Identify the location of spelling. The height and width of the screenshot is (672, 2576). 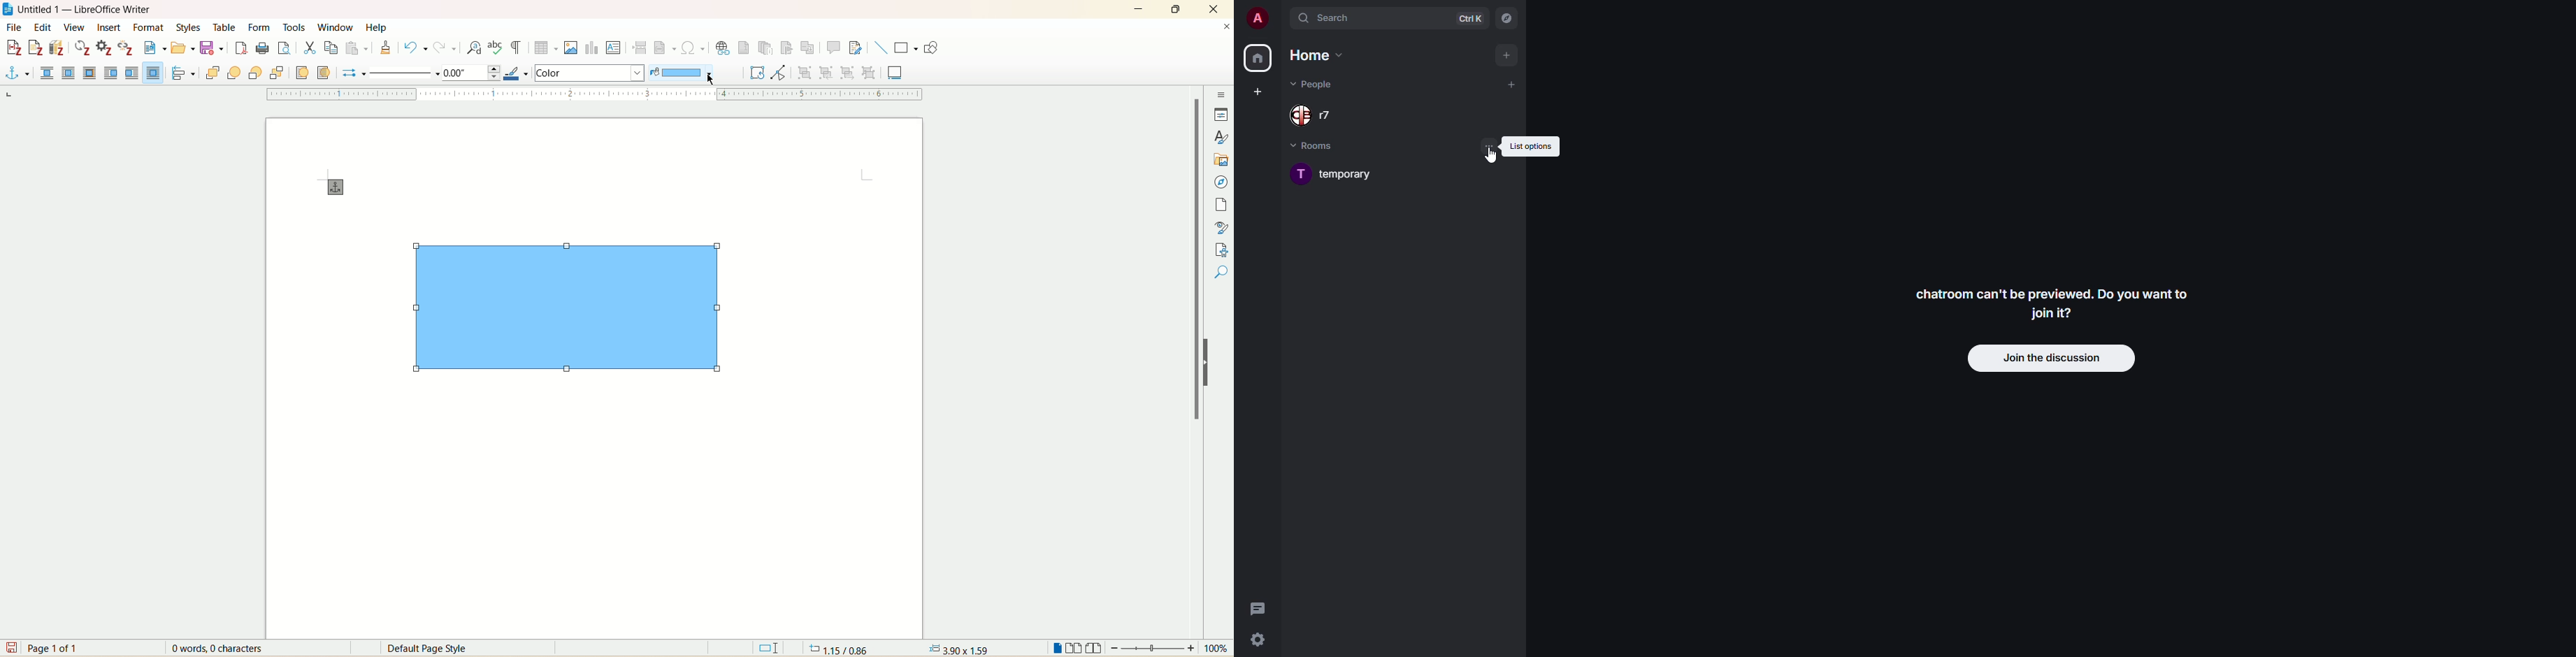
(496, 49).